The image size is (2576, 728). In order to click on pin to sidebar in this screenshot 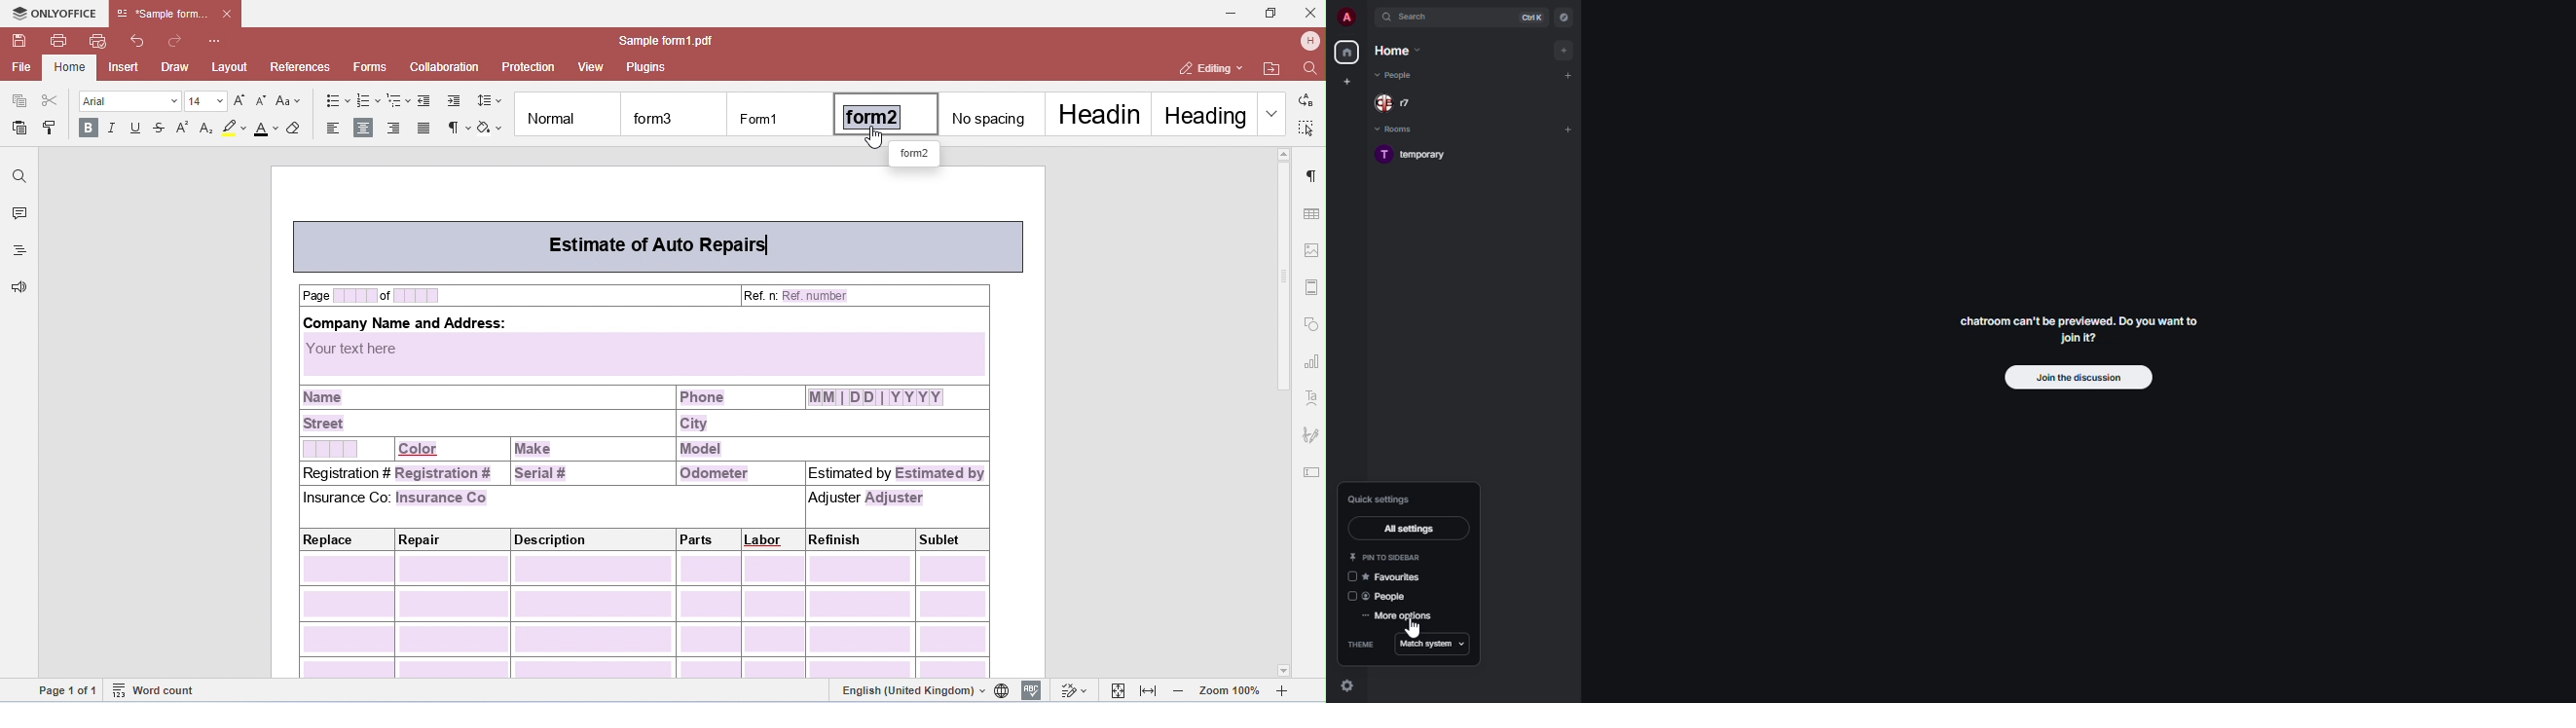, I will do `click(1387, 557)`.